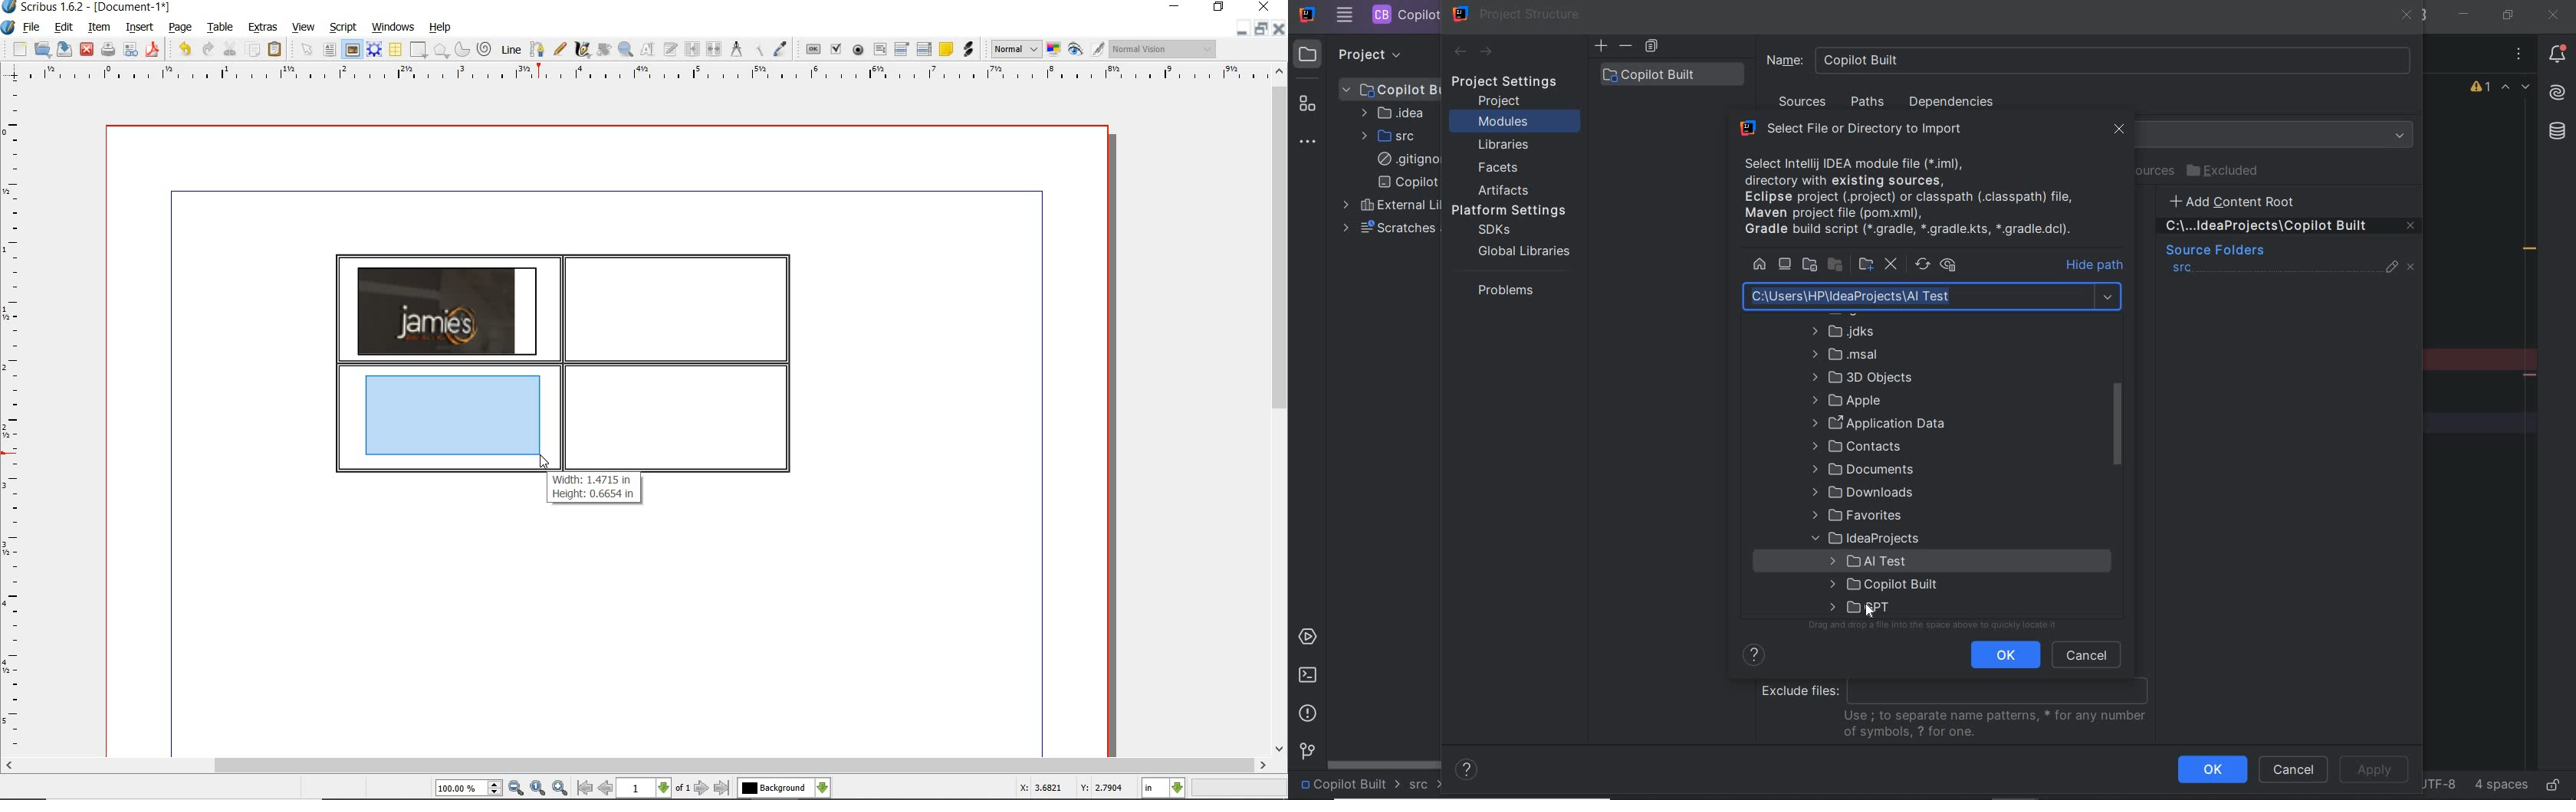  I want to click on zoom in, so click(560, 789).